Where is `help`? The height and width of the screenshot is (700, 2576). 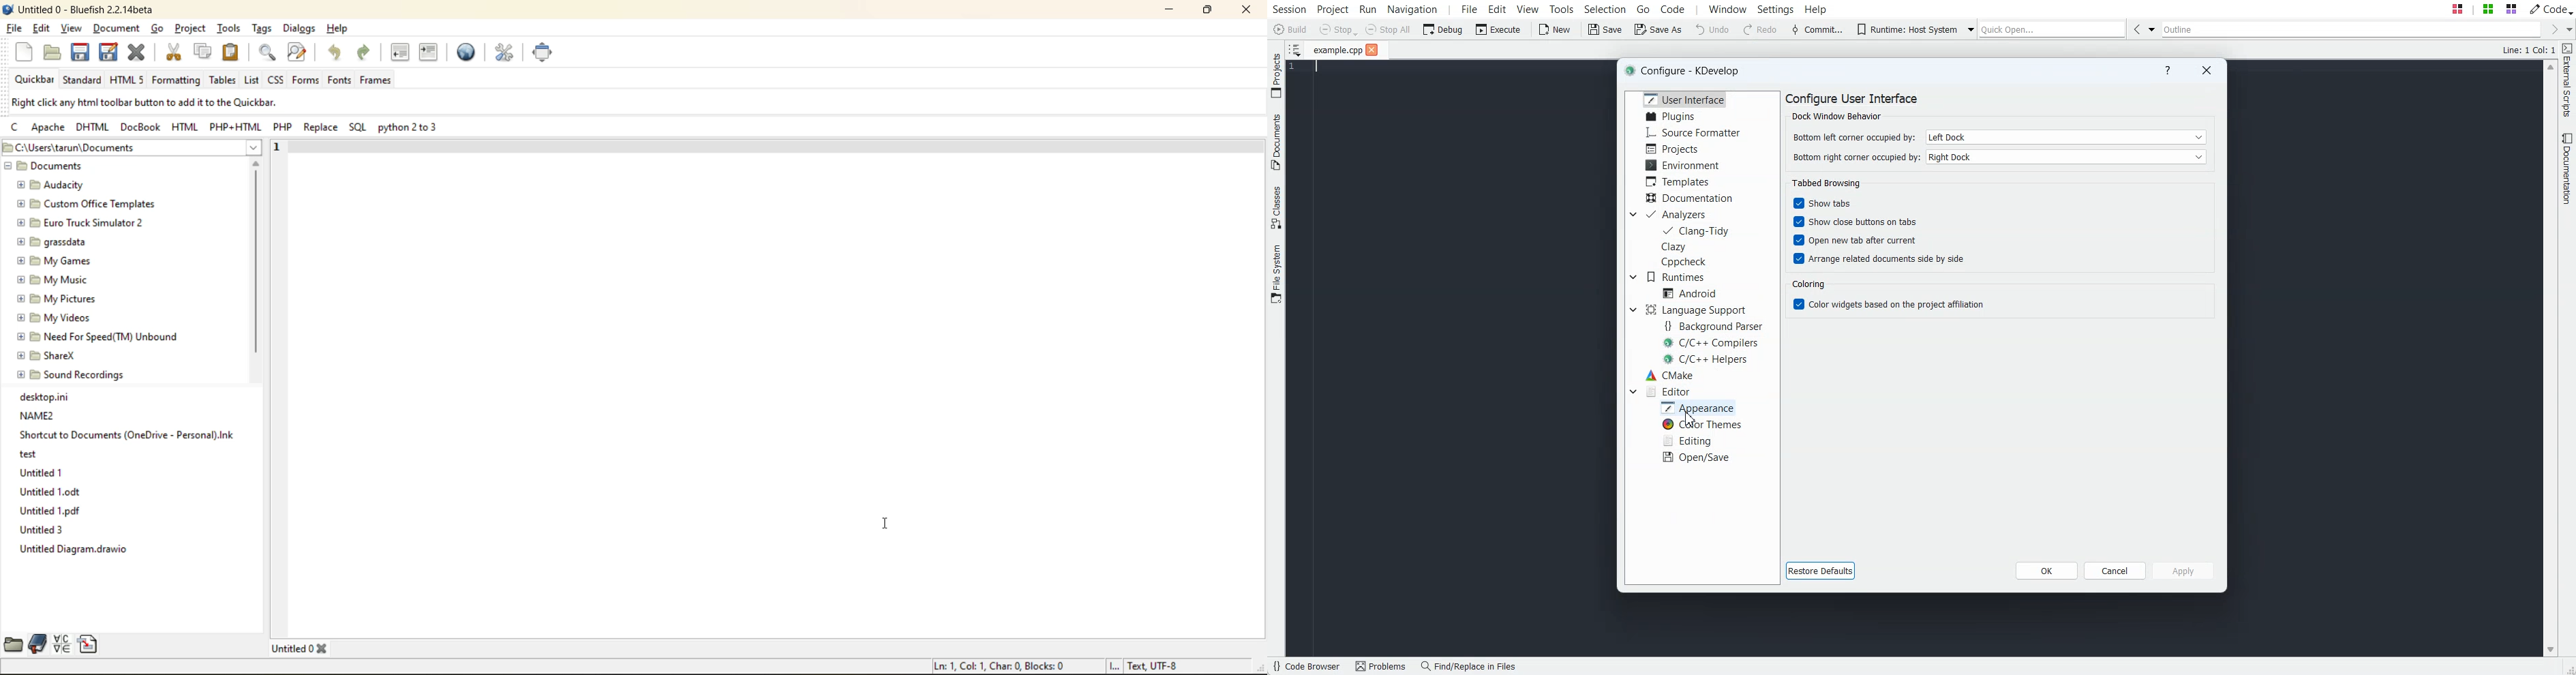
help is located at coordinates (337, 28).